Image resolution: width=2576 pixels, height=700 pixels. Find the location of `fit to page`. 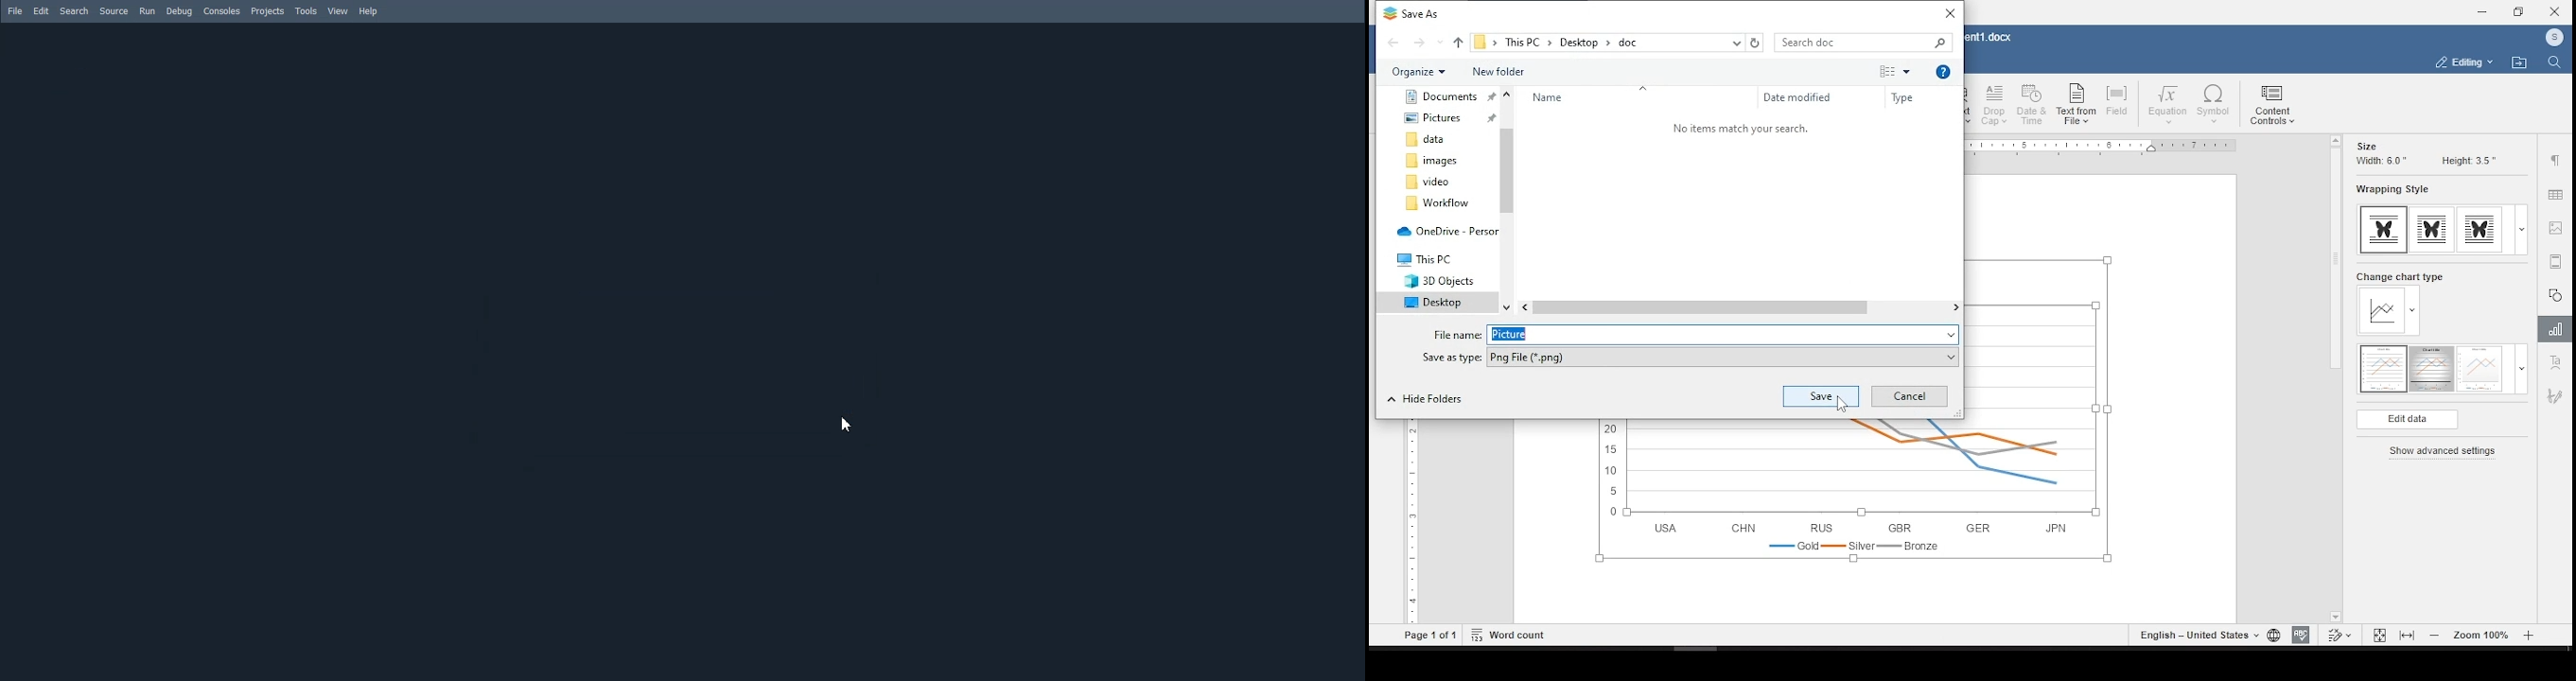

fit to page is located at coordinates (2379, 635).